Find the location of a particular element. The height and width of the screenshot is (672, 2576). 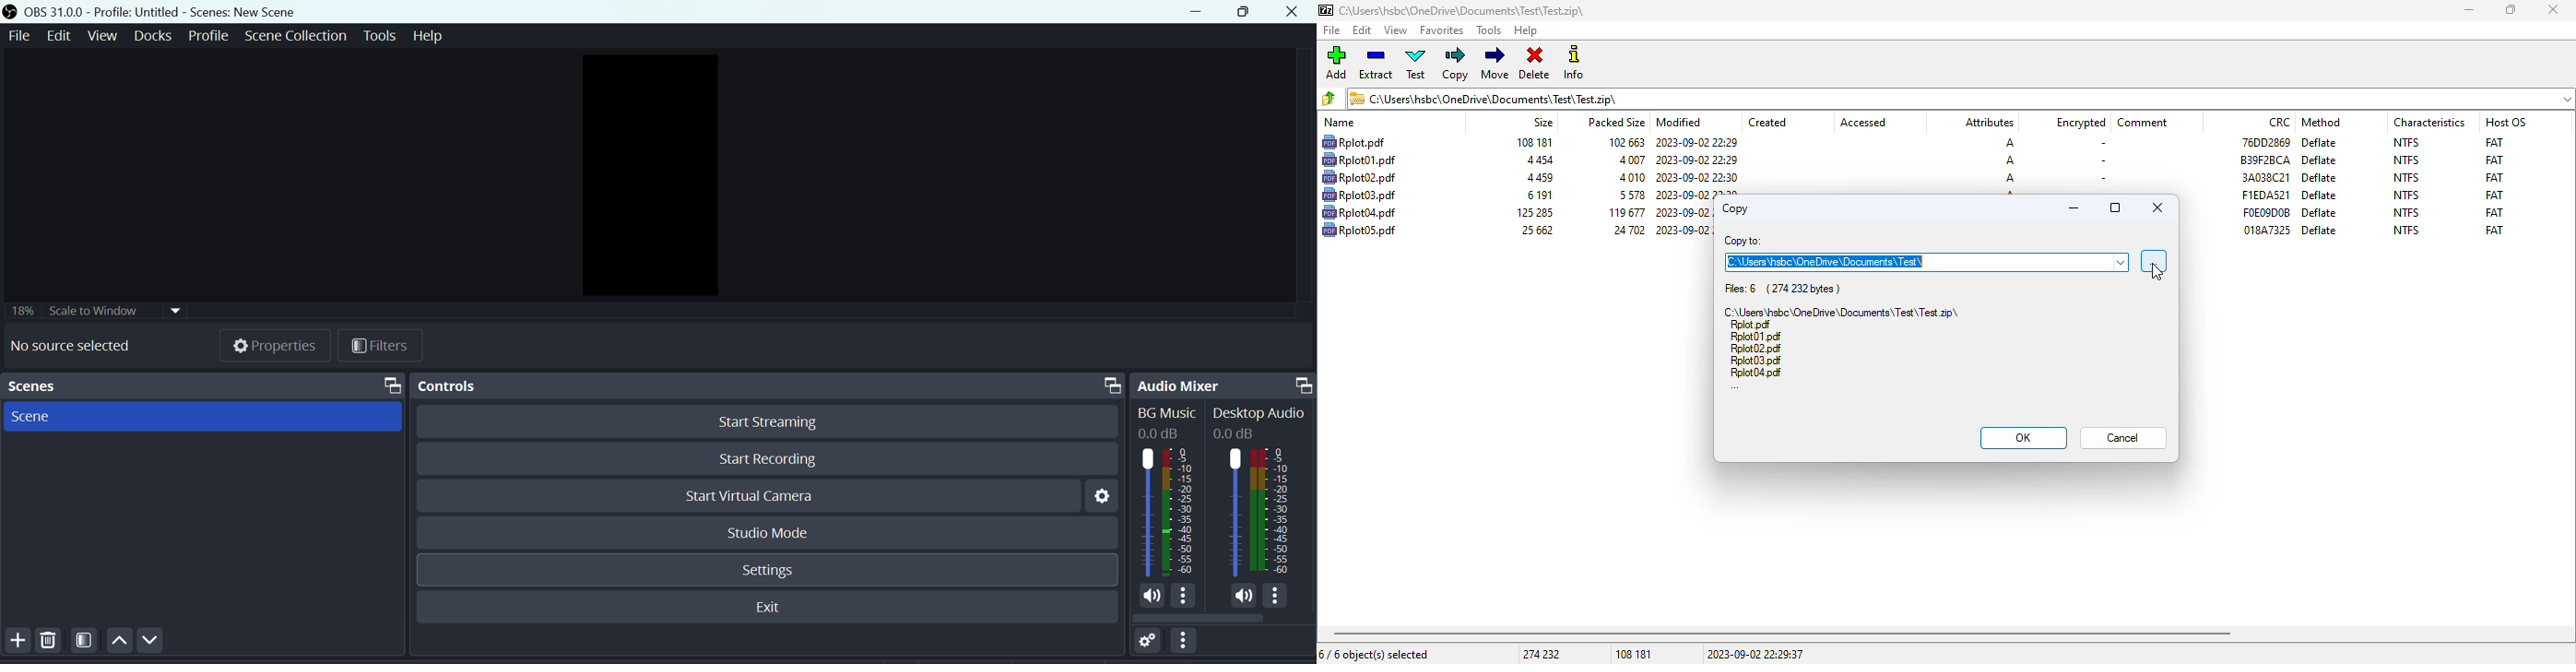

CRC is located at coordinates (2265, 177).